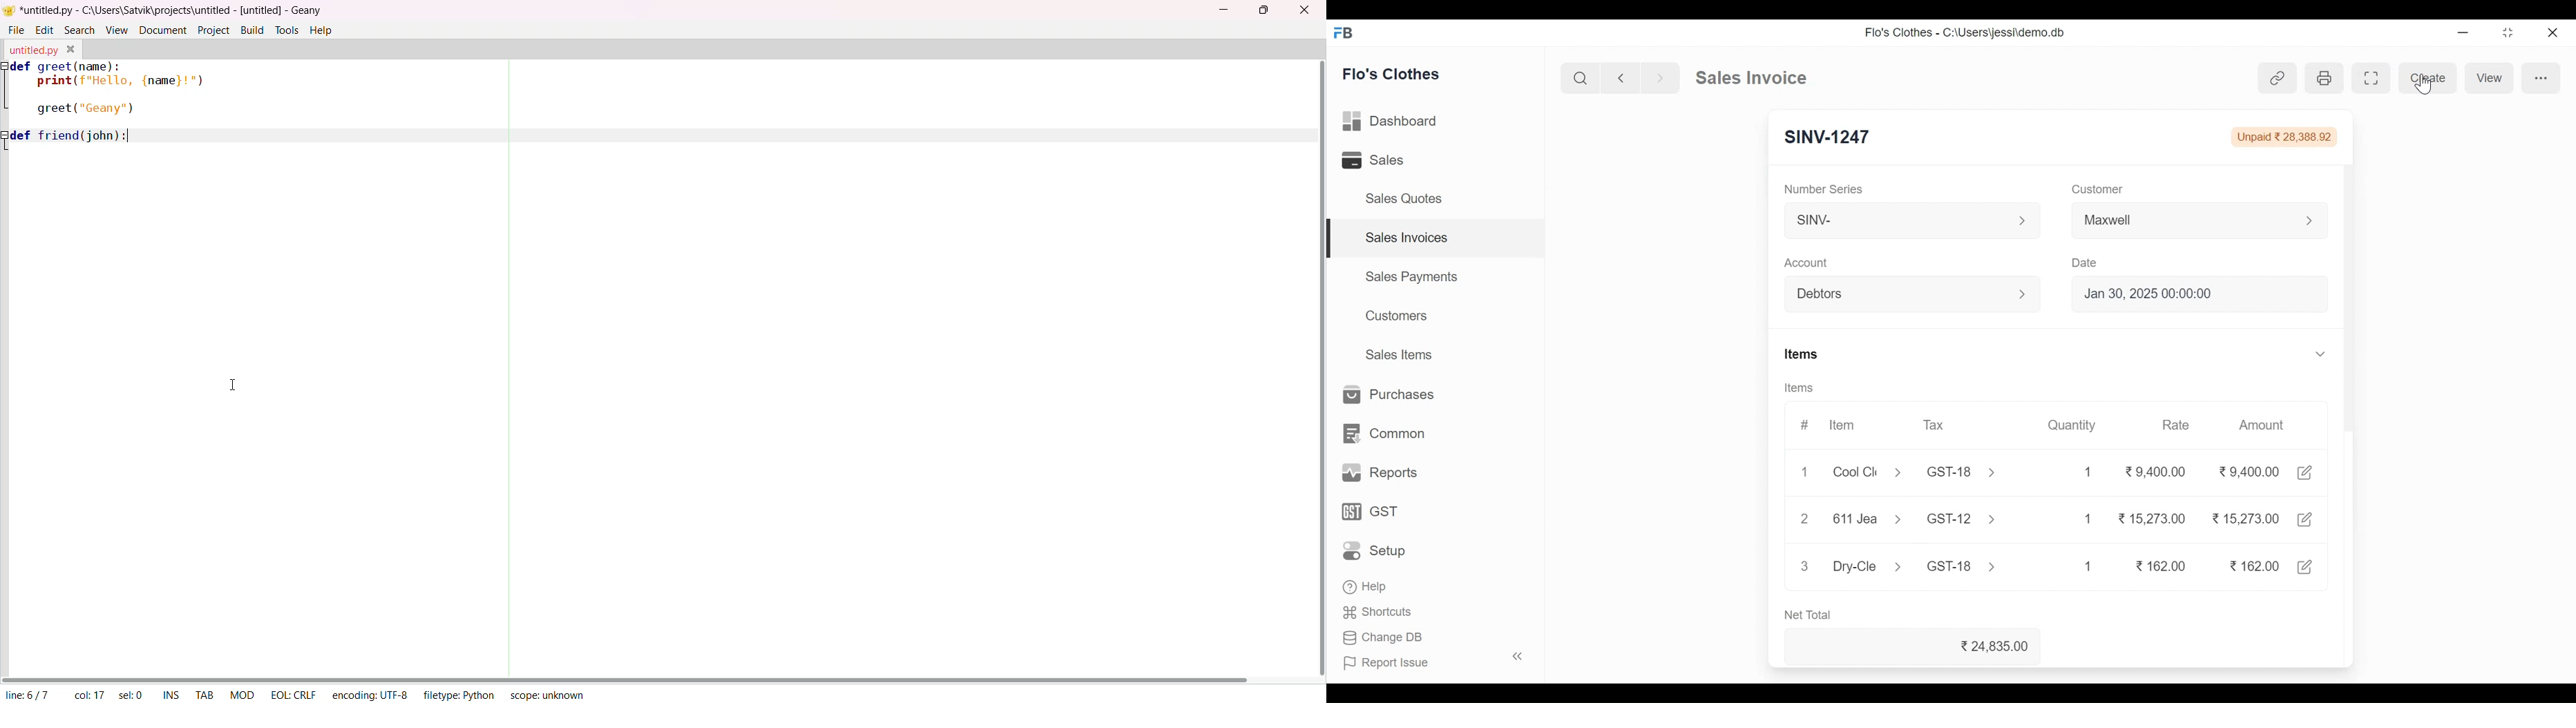 This screenshot has width=2576, height=728. What do you see at coordinates (2375, 77) in the screenshot?
I see `Toggle between form and full width` at bounding box center [2375, 77].